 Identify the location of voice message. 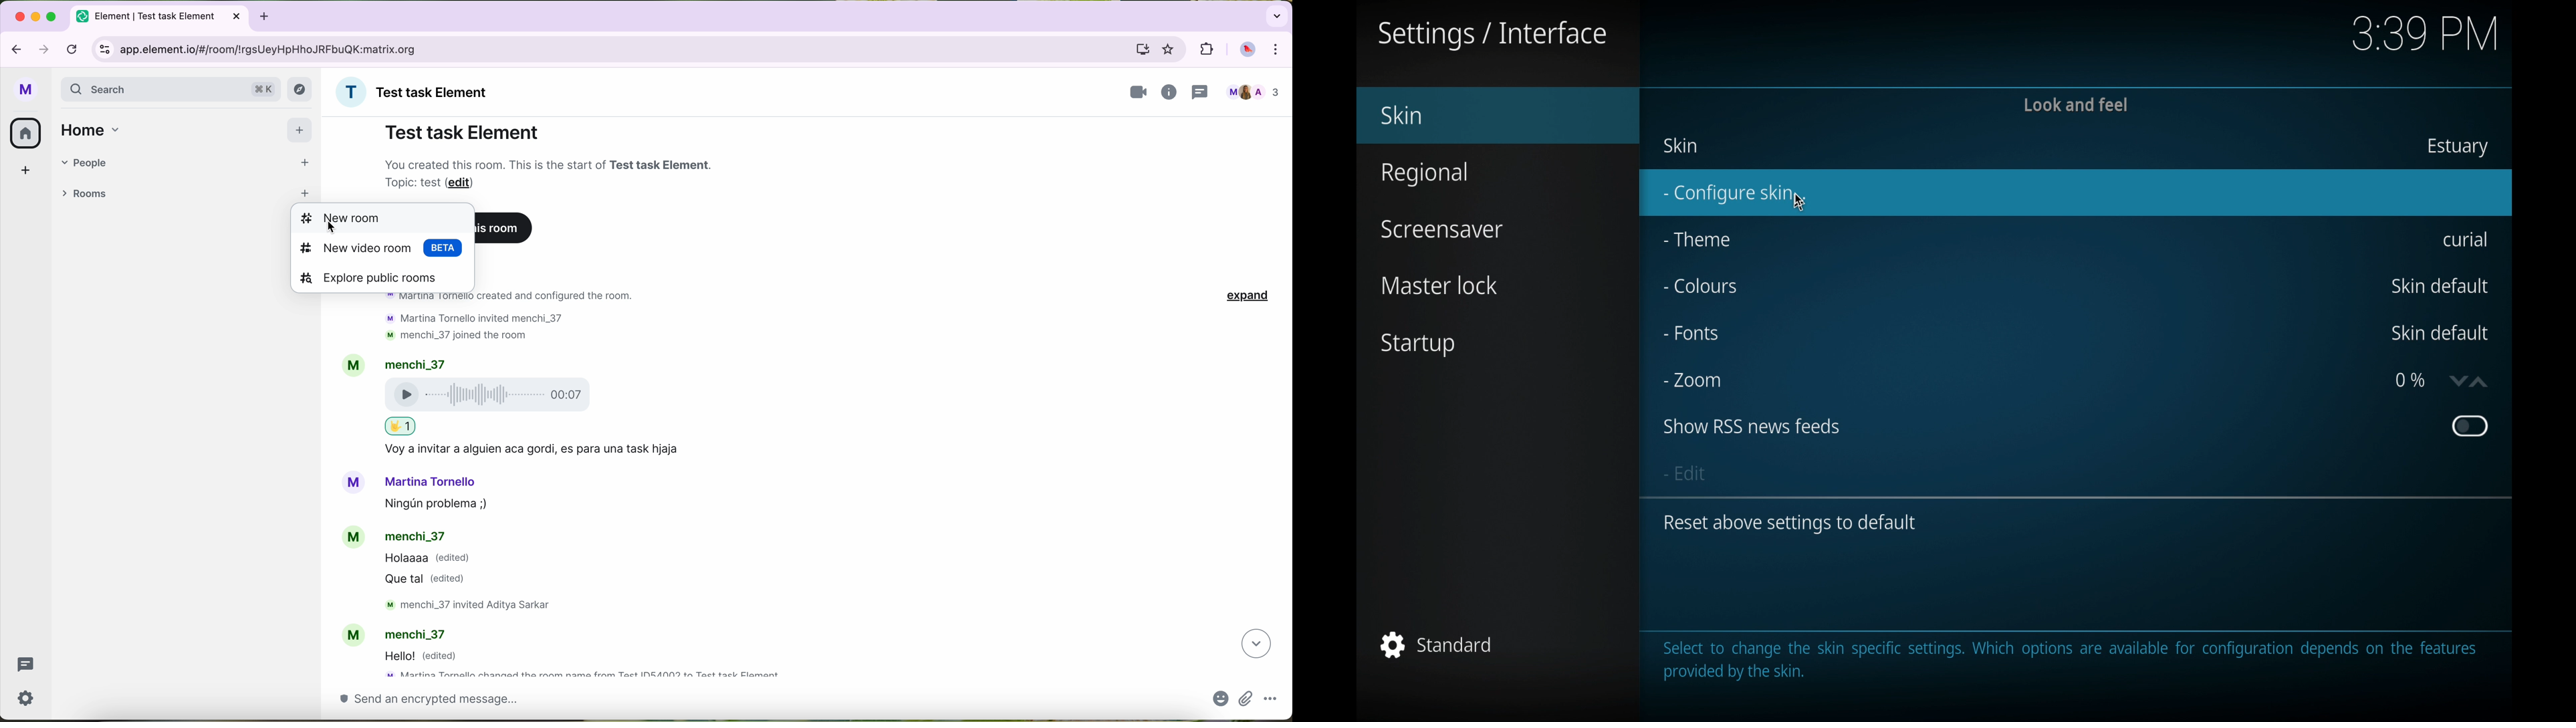
(555, 395).